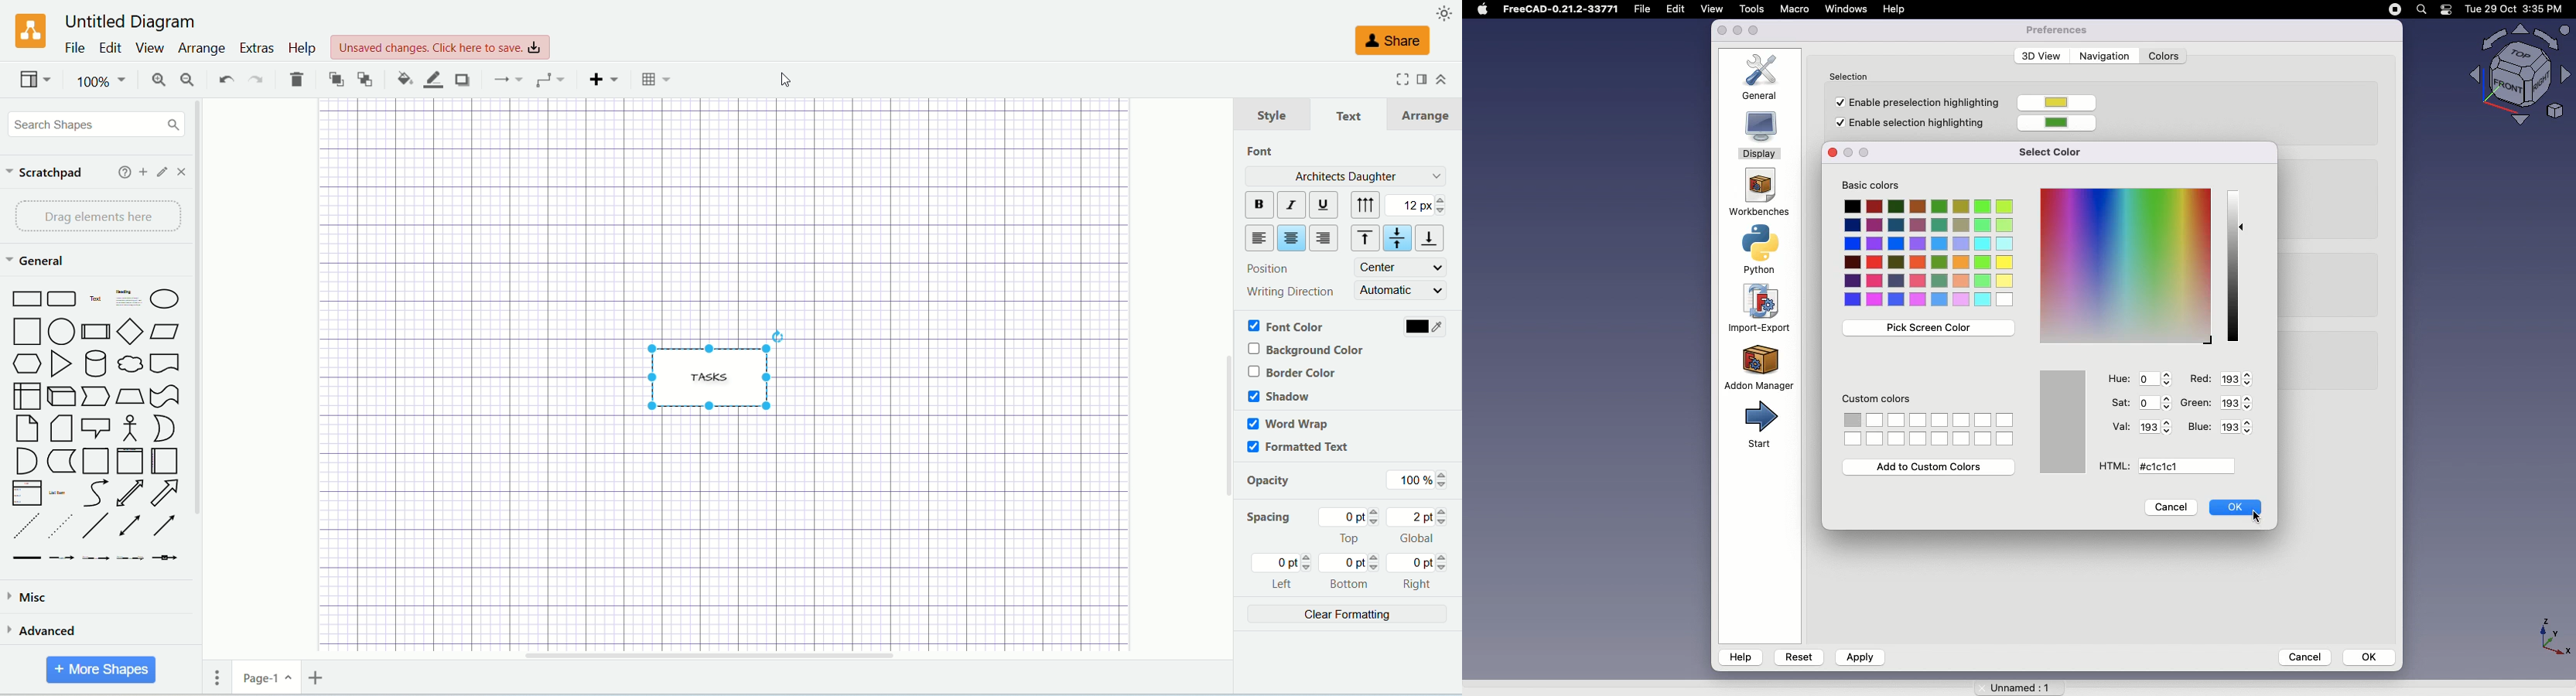  I want to click on cursor, so click(781, 82).